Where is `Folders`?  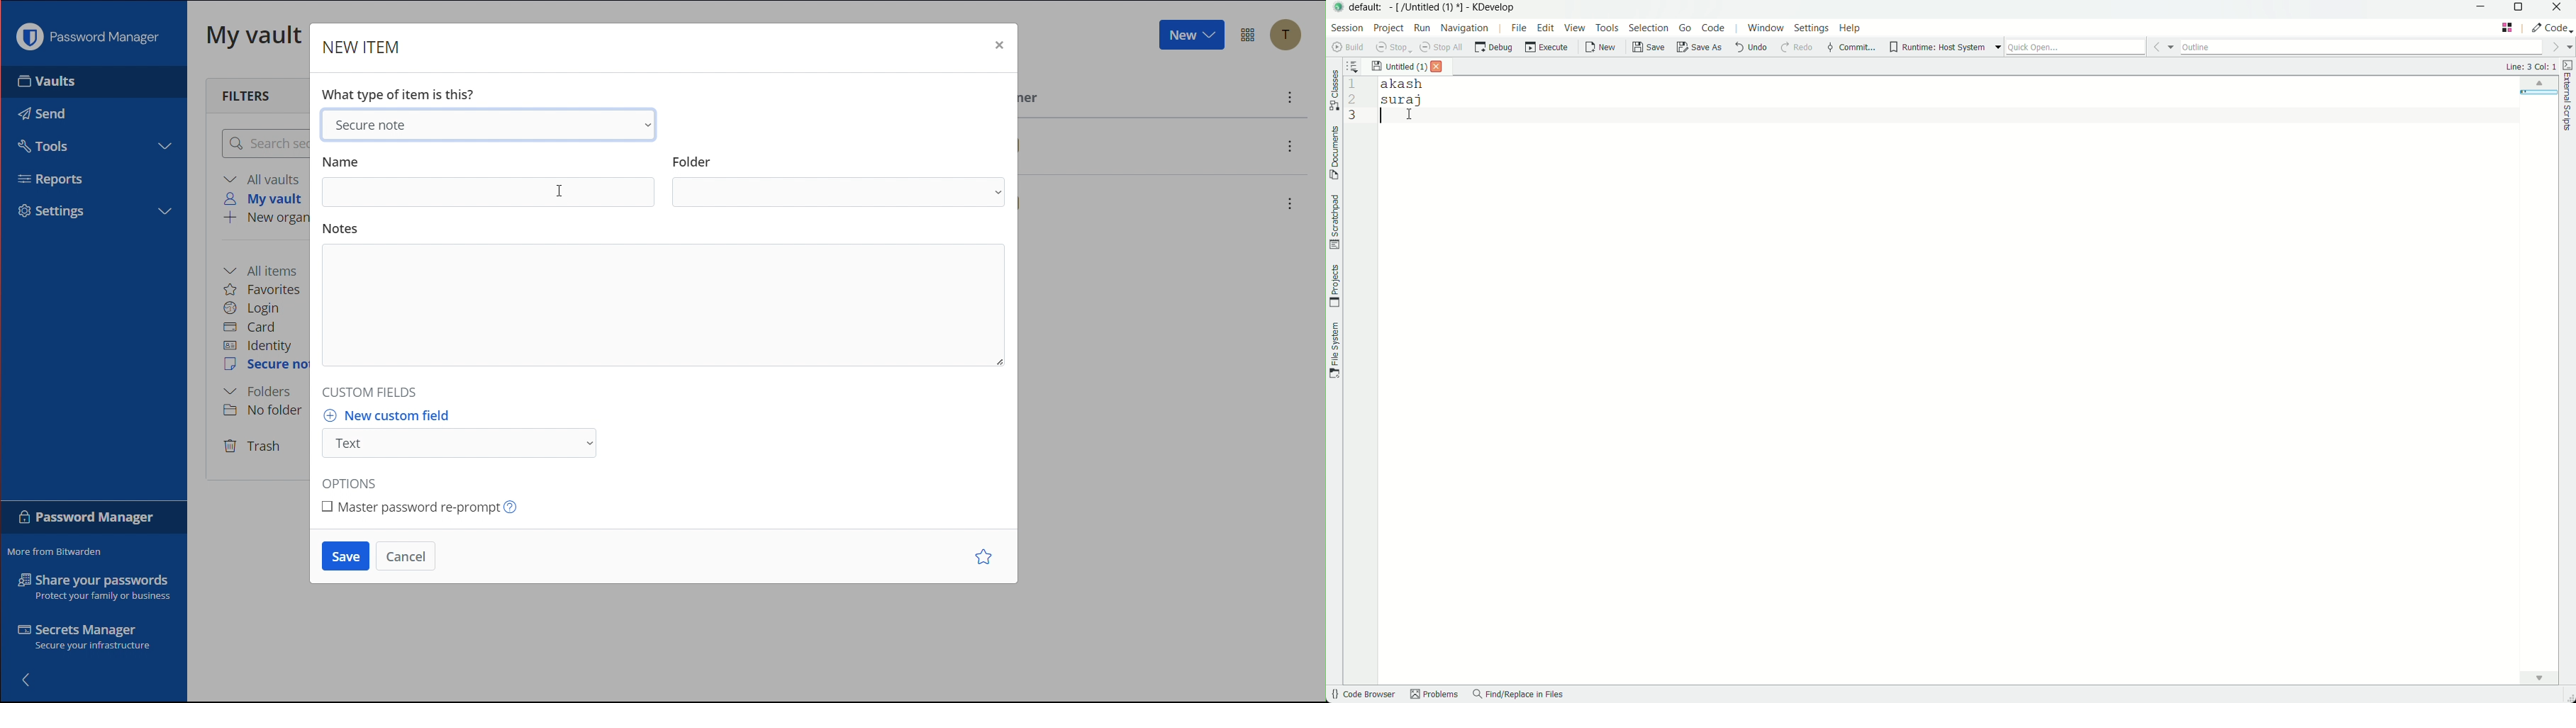
Folders is located at coordinates (261, 391).